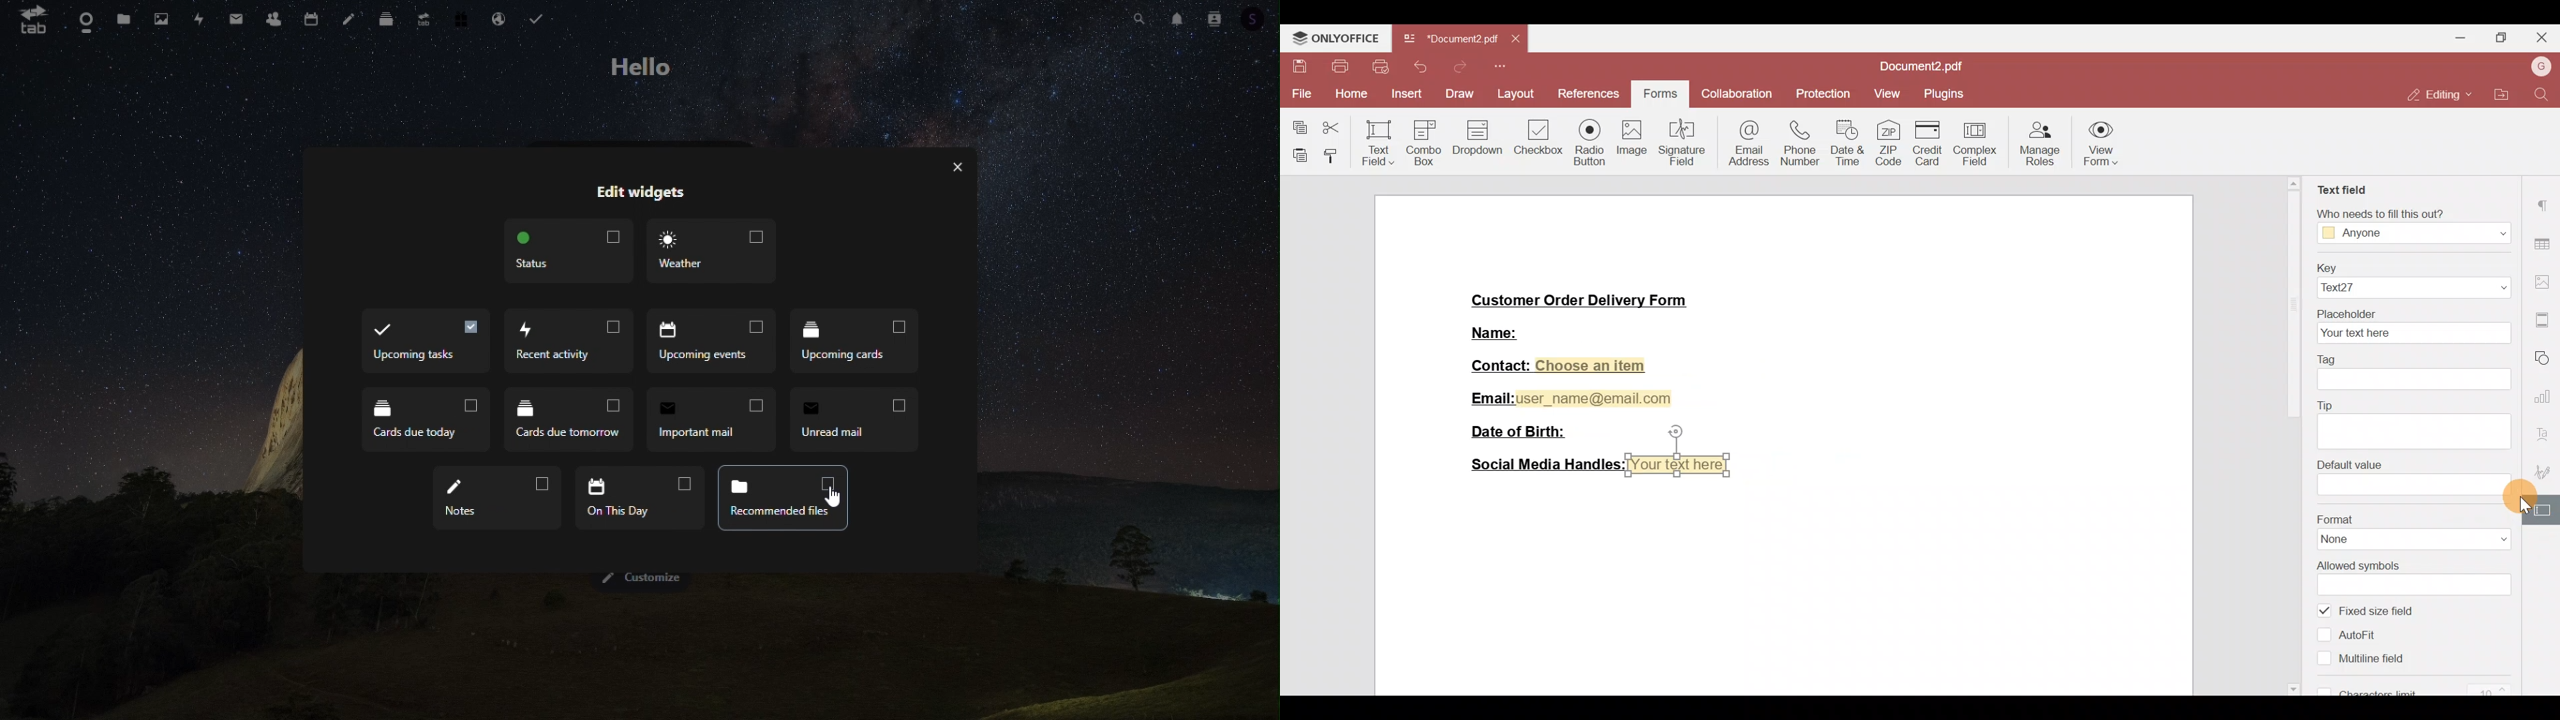  I want to click on Minimize, so click(2461, 37).